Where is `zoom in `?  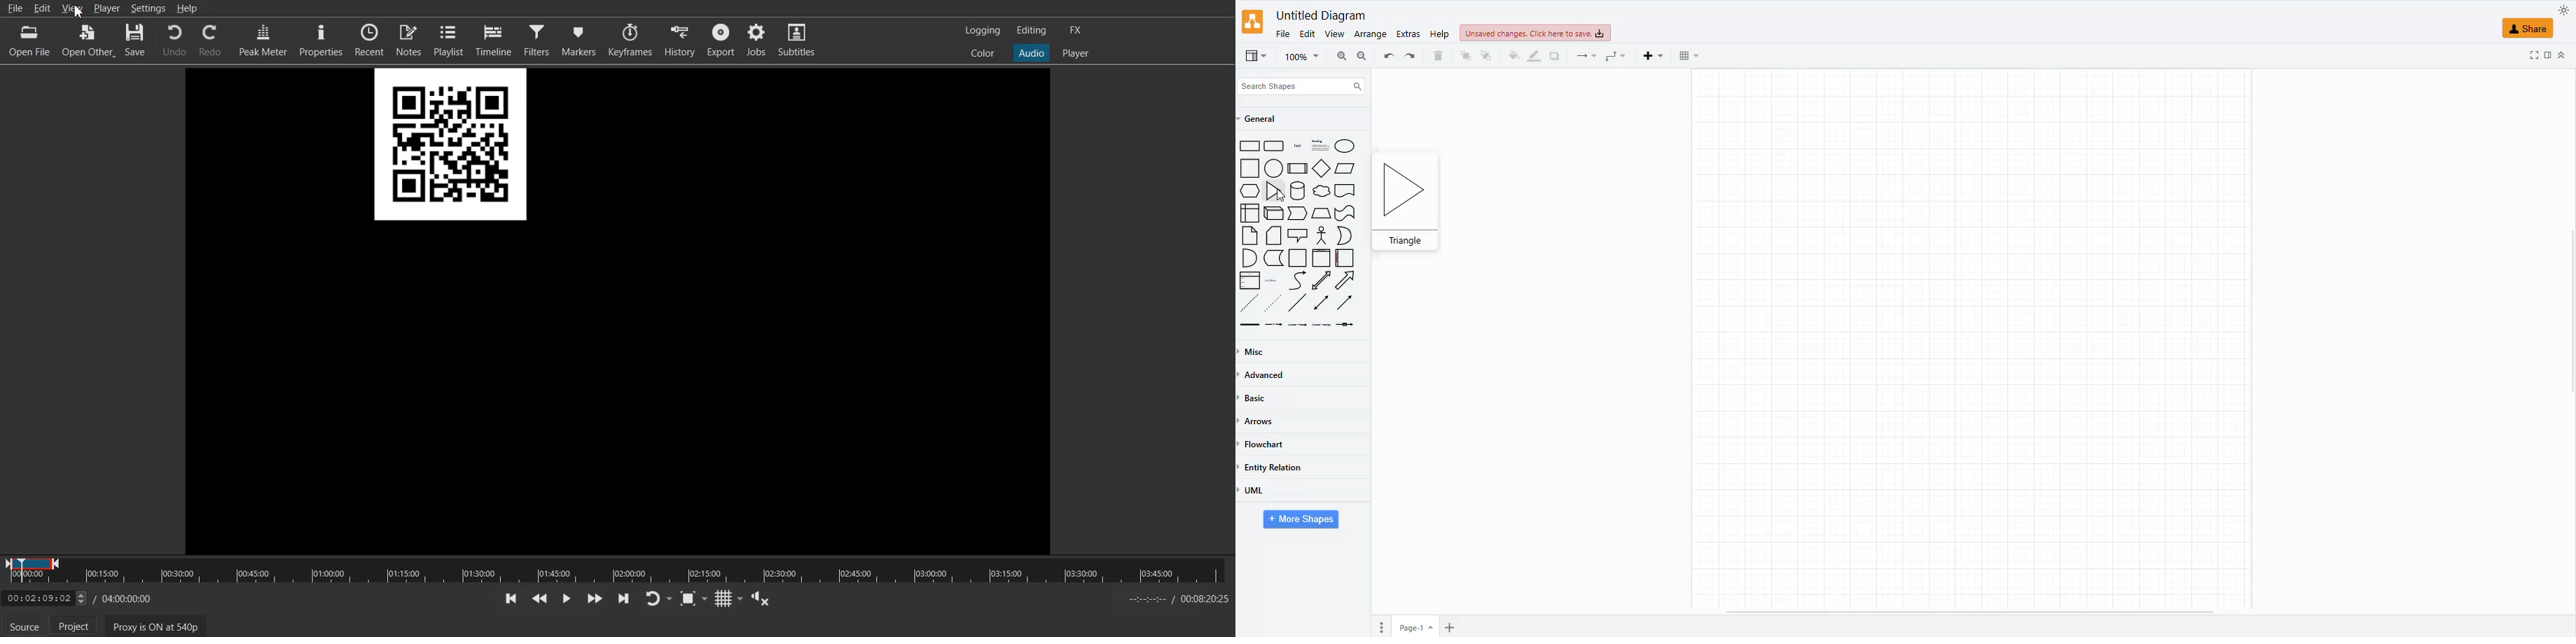 zoom in  is located at coordinates (1359, 58).